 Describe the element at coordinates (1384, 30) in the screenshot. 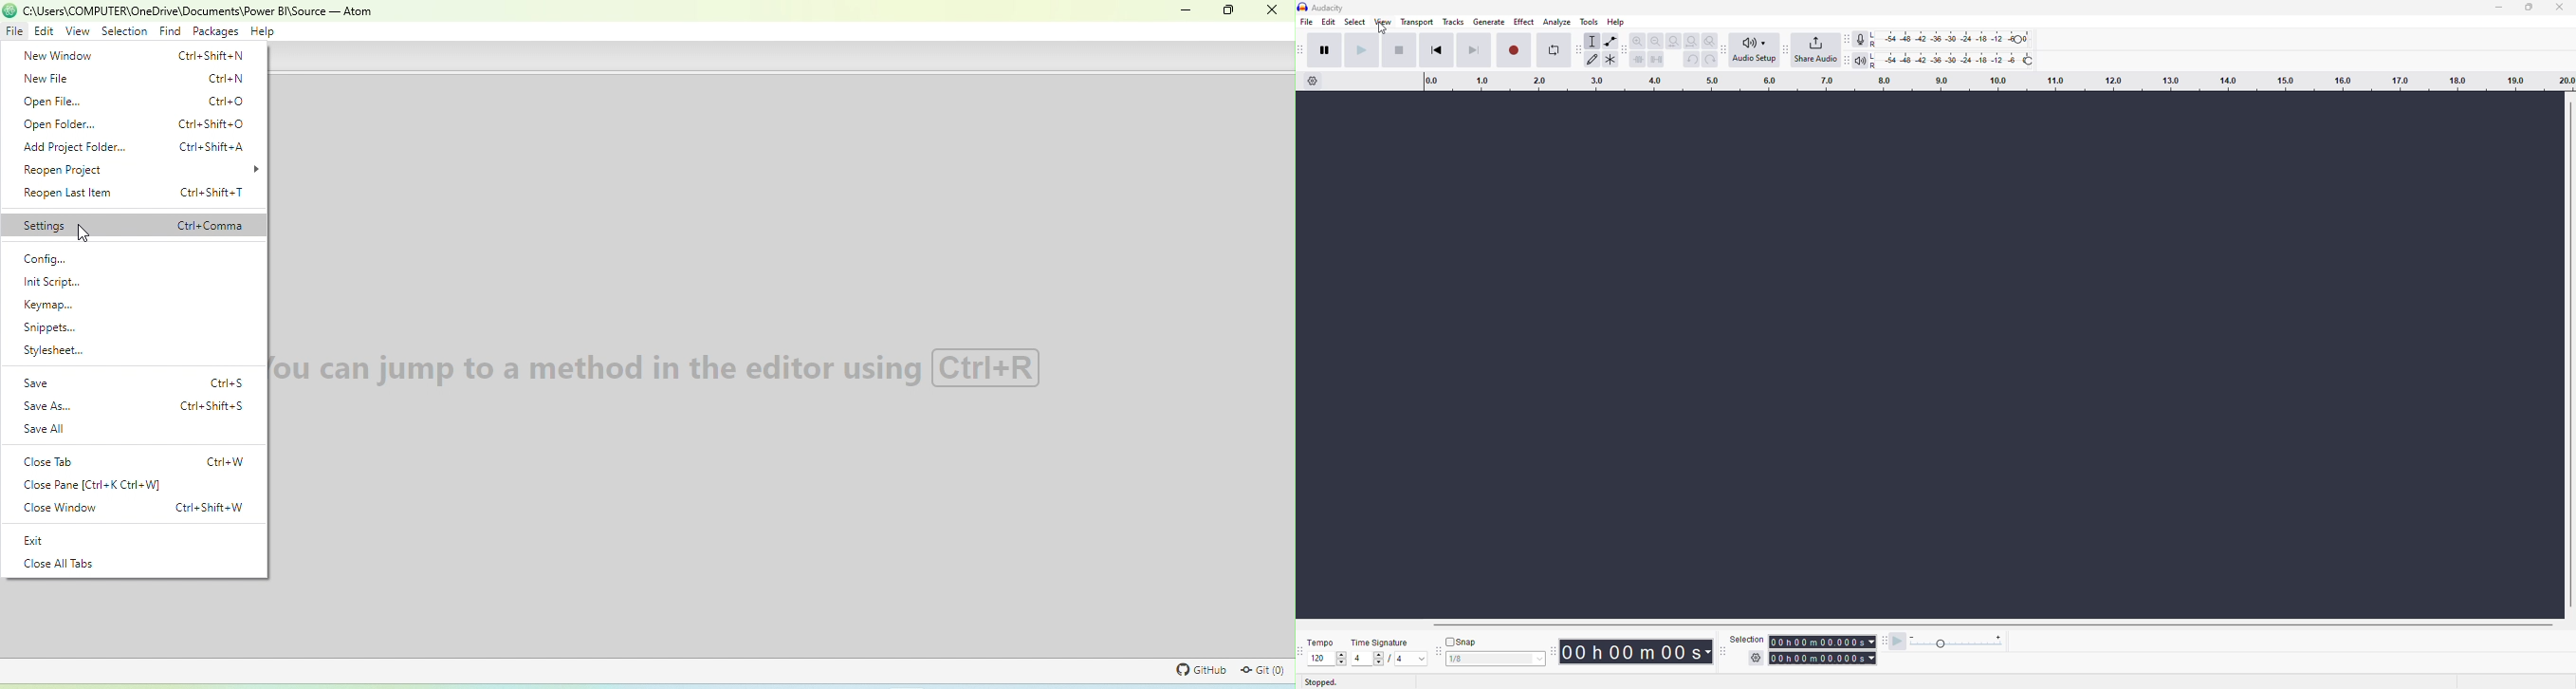

I see `cursor` at that location.